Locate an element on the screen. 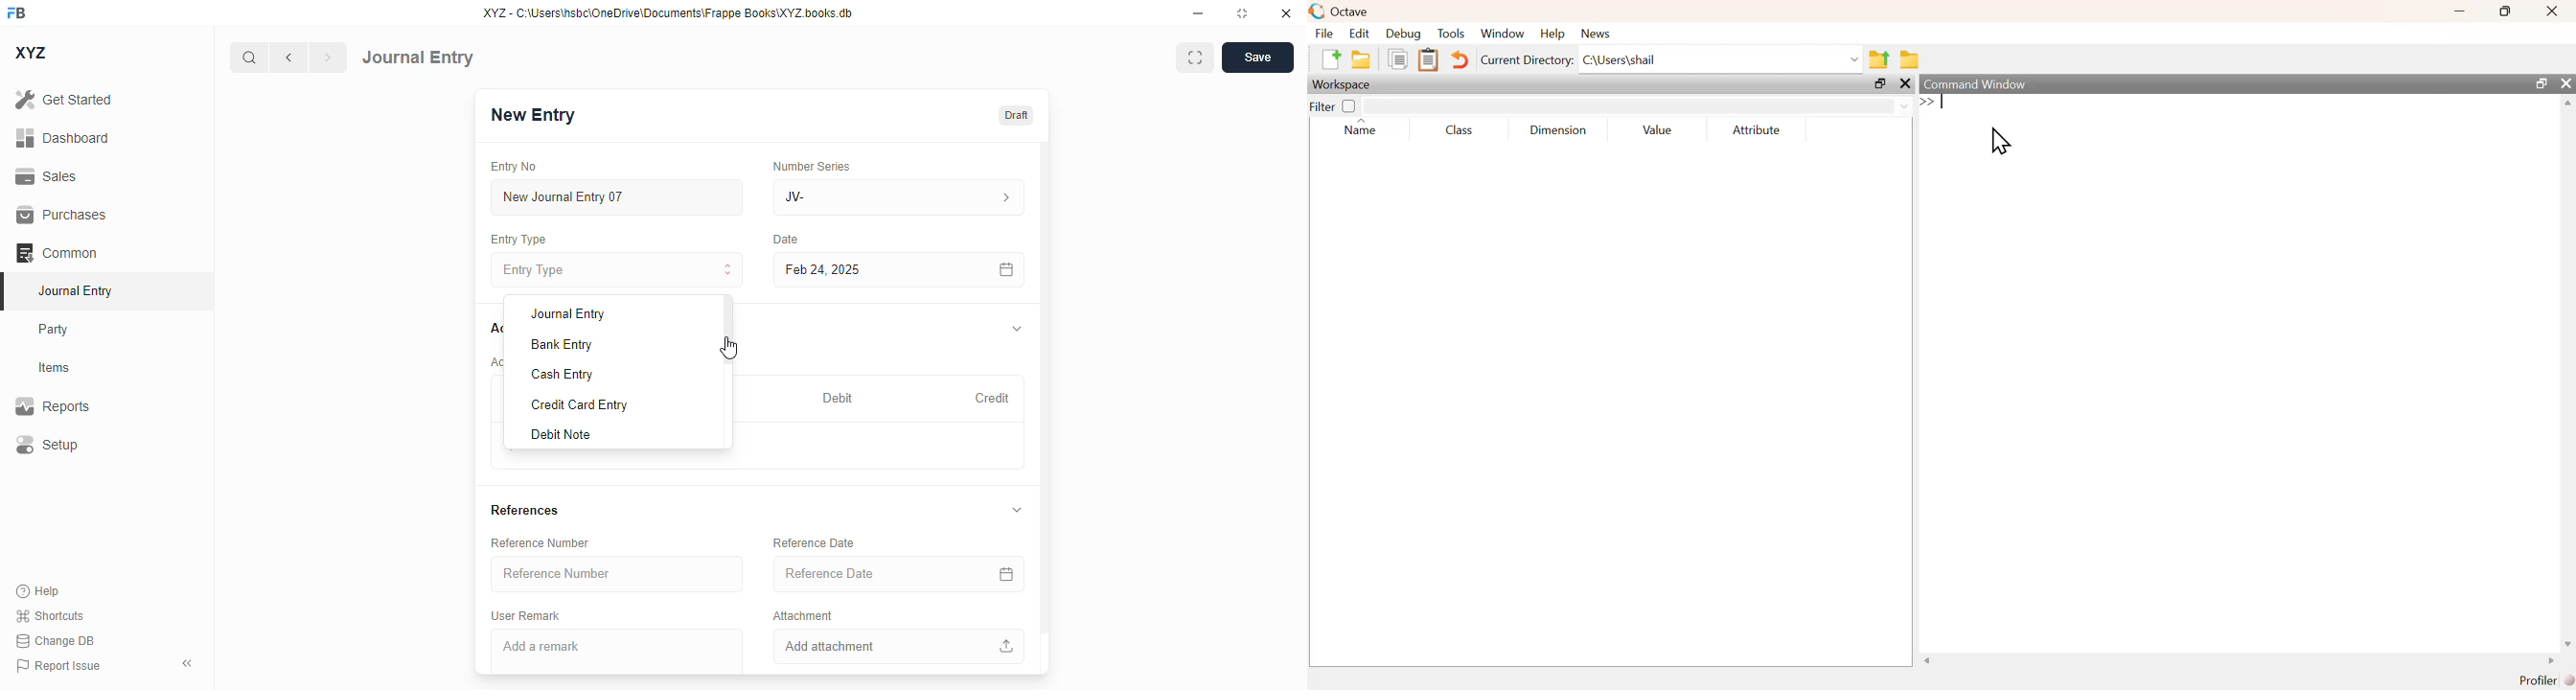 This screenshot has height=700, width=2576. attachment is located at coordinates (803, 615).